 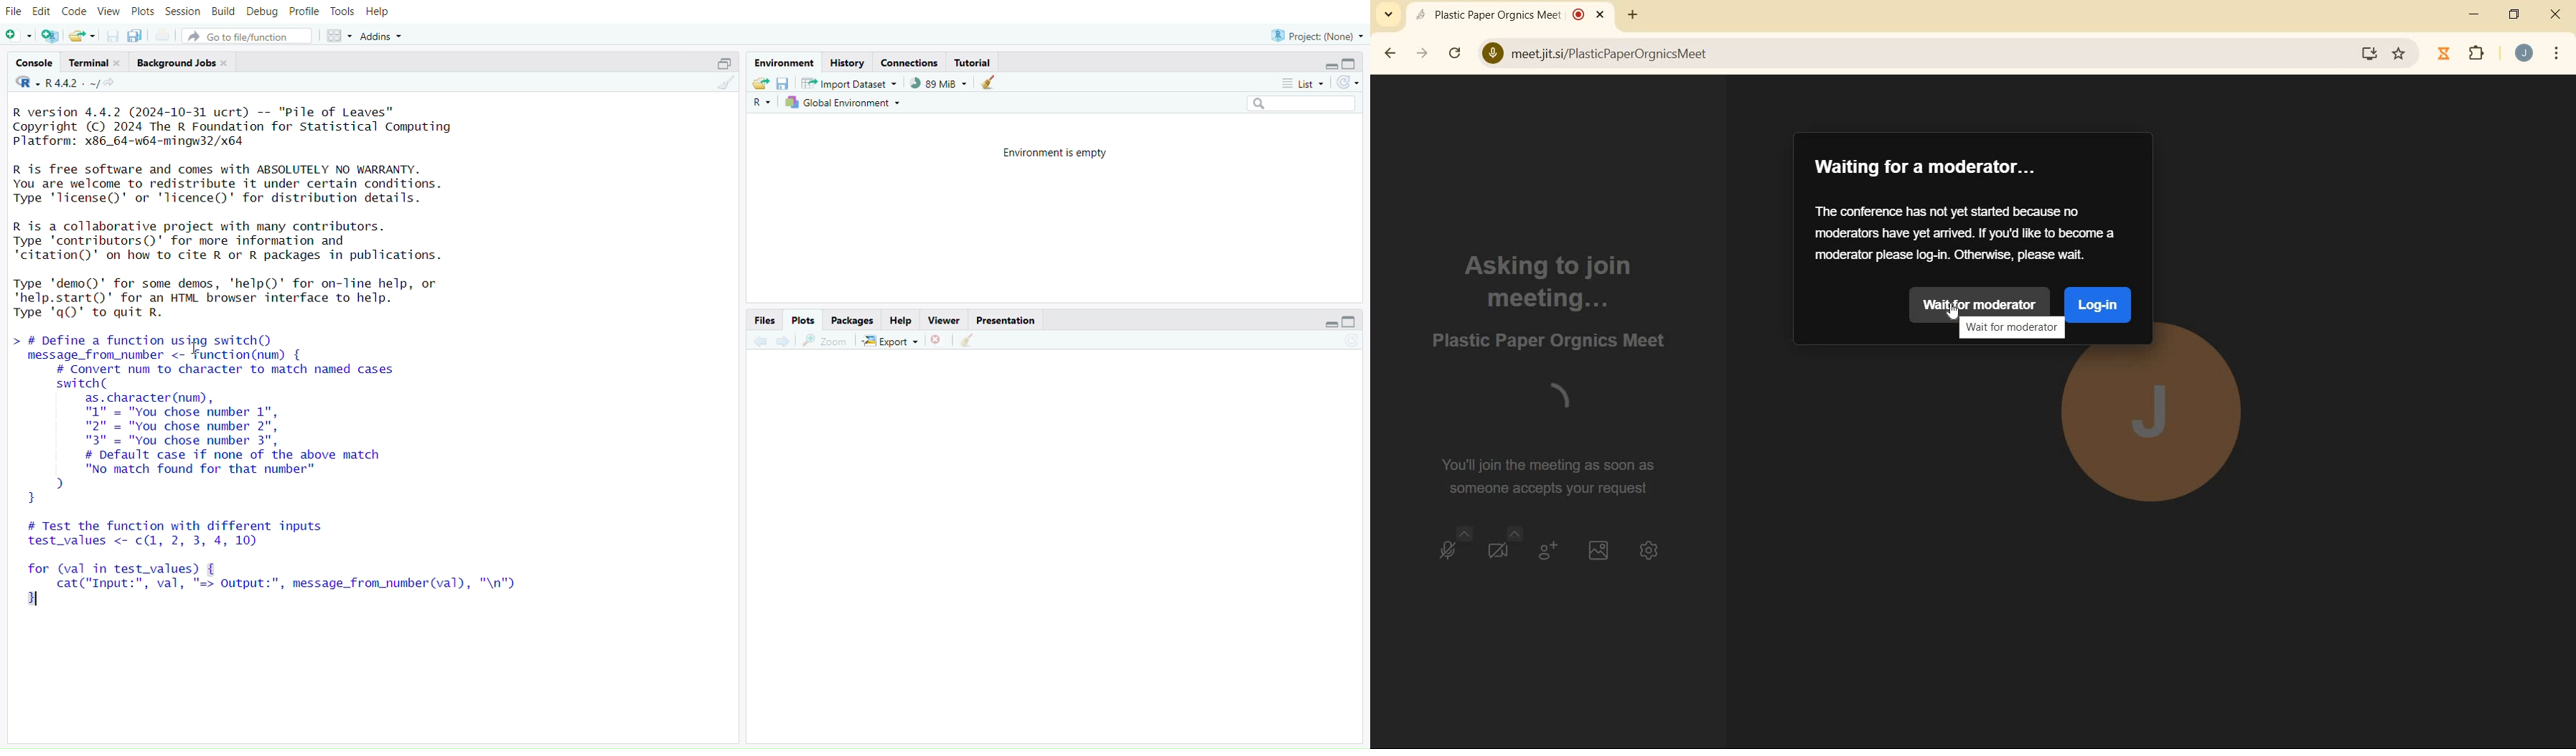 I want to click on wait for moderator, so click(x=1985, y=304).